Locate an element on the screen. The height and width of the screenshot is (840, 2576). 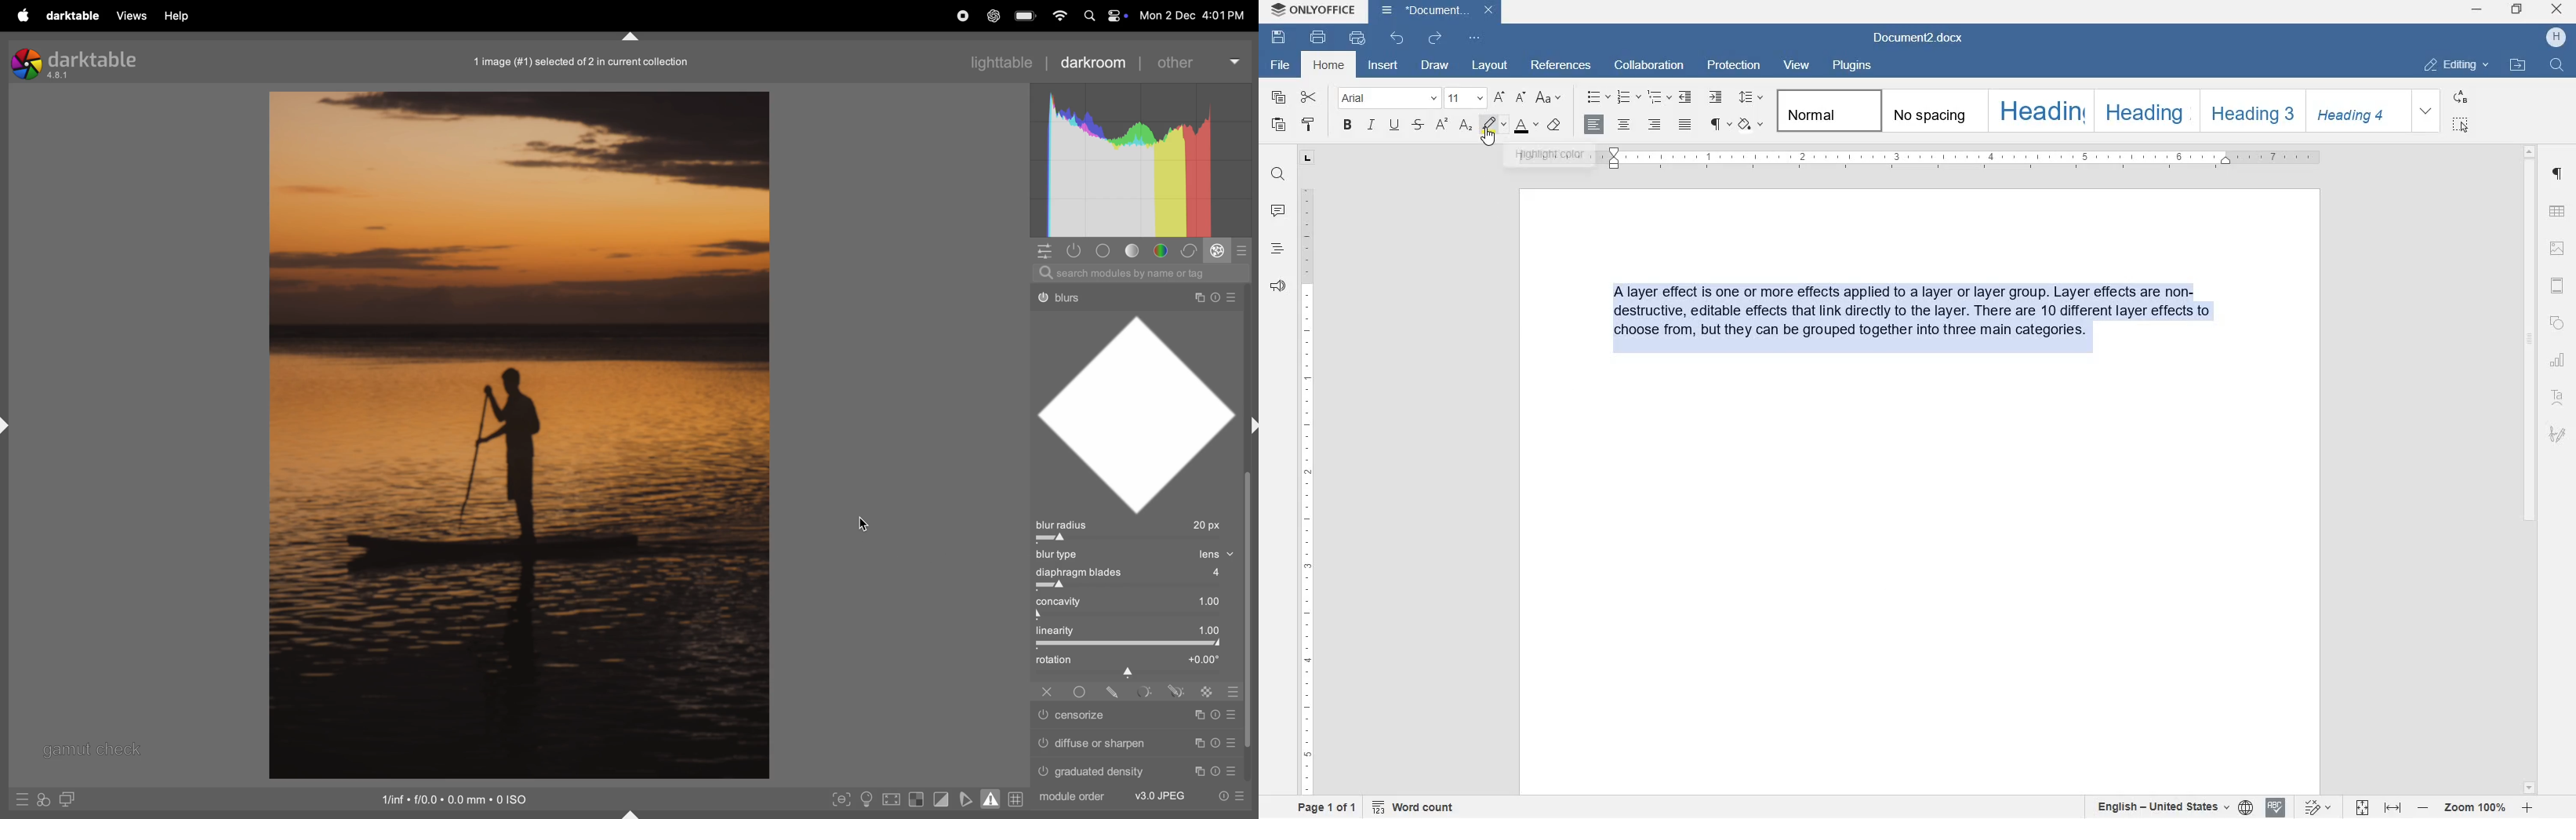
WORD COUNT is located at coordinates (1414, 808).